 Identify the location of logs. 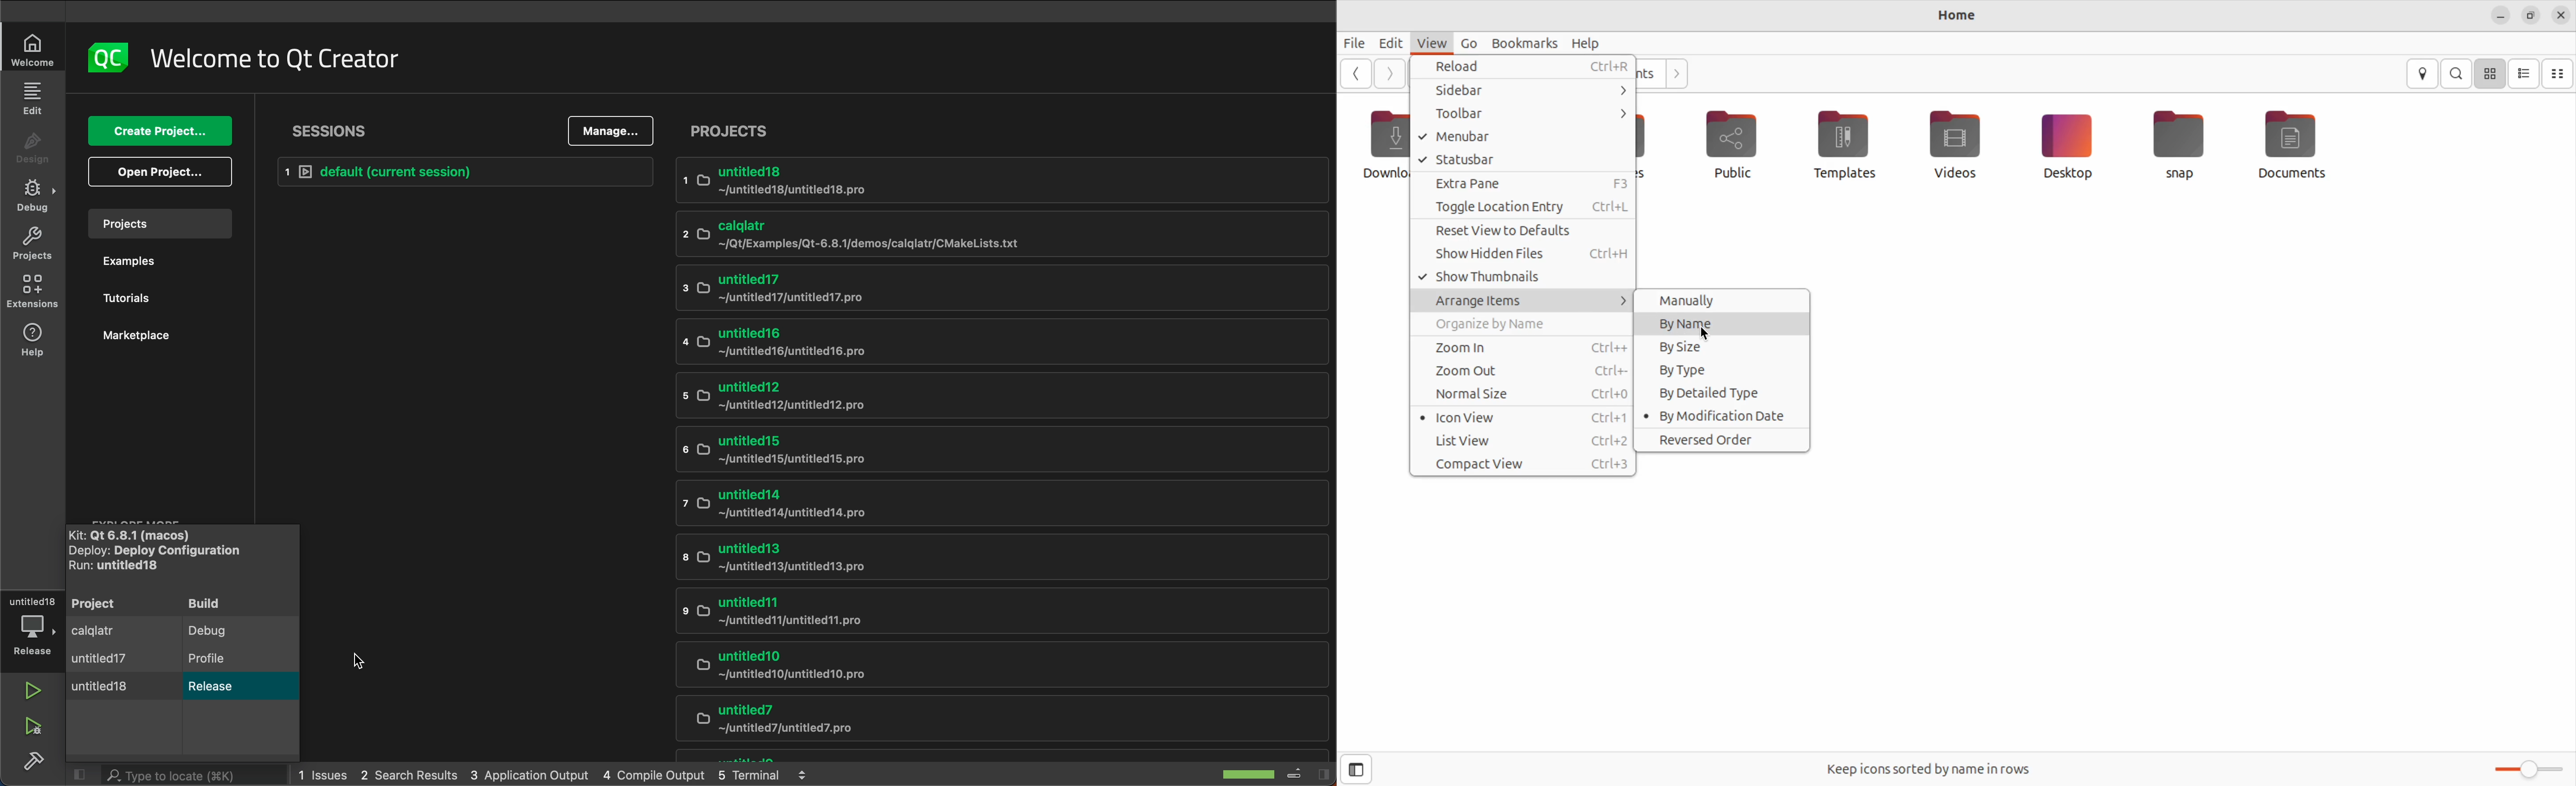
(558, 773).